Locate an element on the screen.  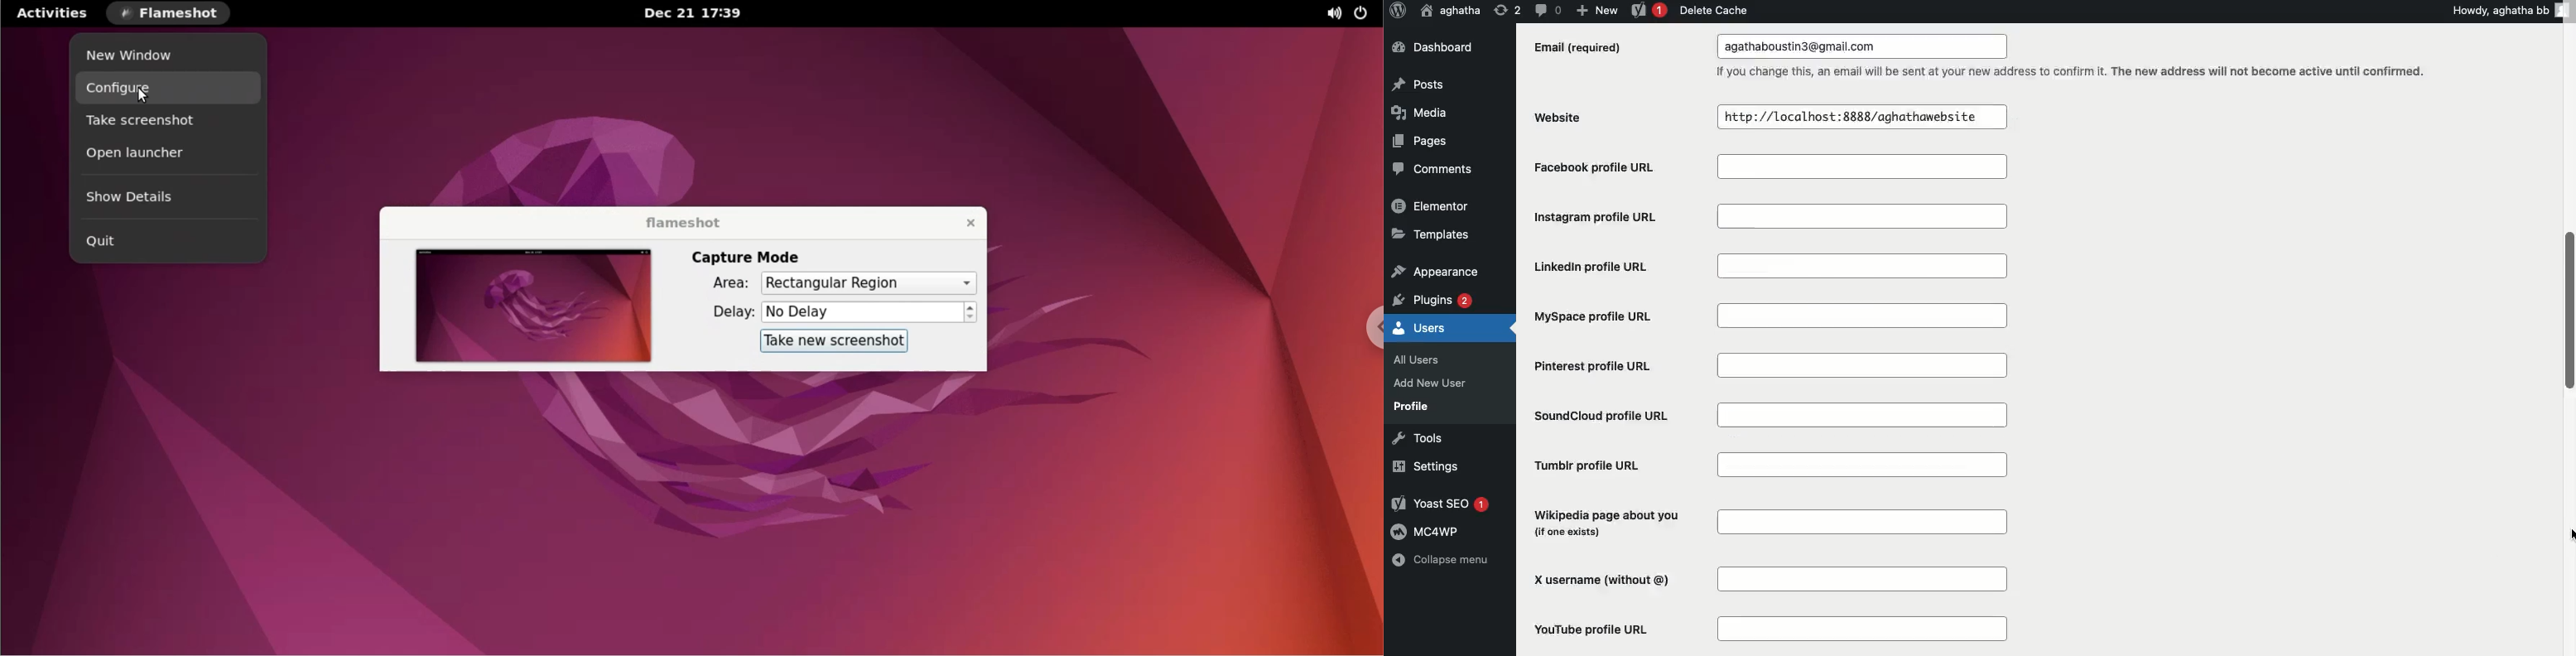
Tools is located at coordinates (1414, 437).